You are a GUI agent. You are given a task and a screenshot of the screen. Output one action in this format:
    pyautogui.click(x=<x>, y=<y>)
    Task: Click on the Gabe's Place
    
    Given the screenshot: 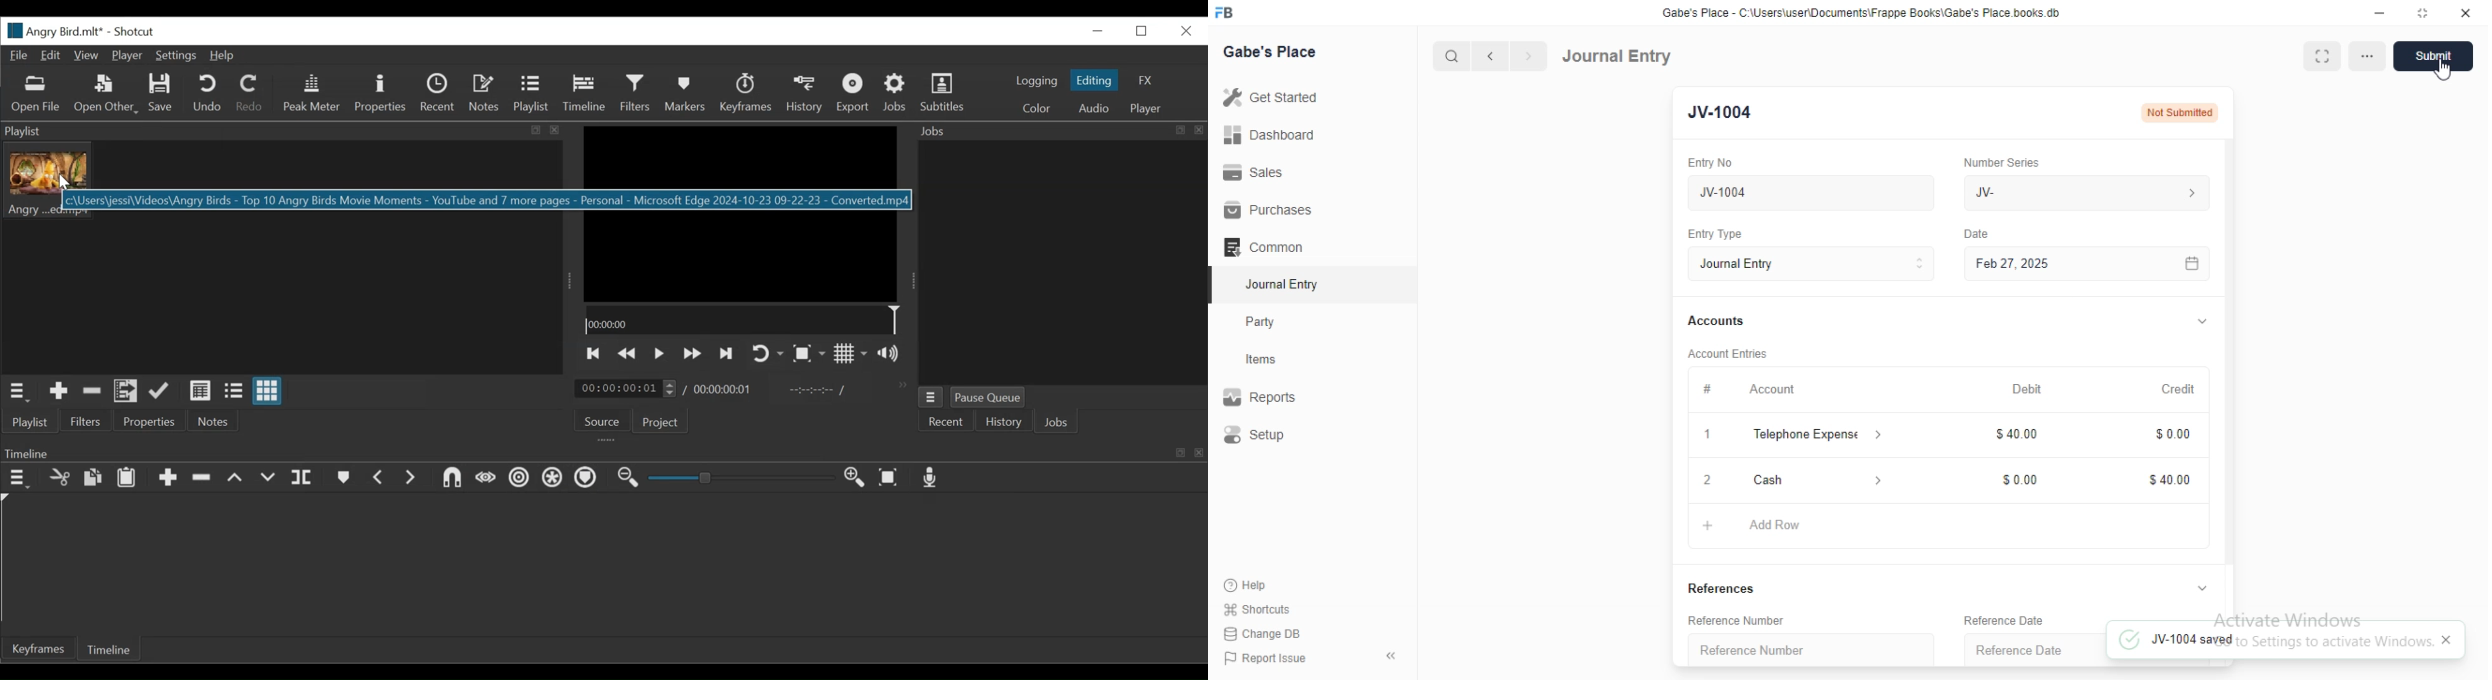 What is the action you would take?
    pyautogui.click(x=1271, y=51)
    